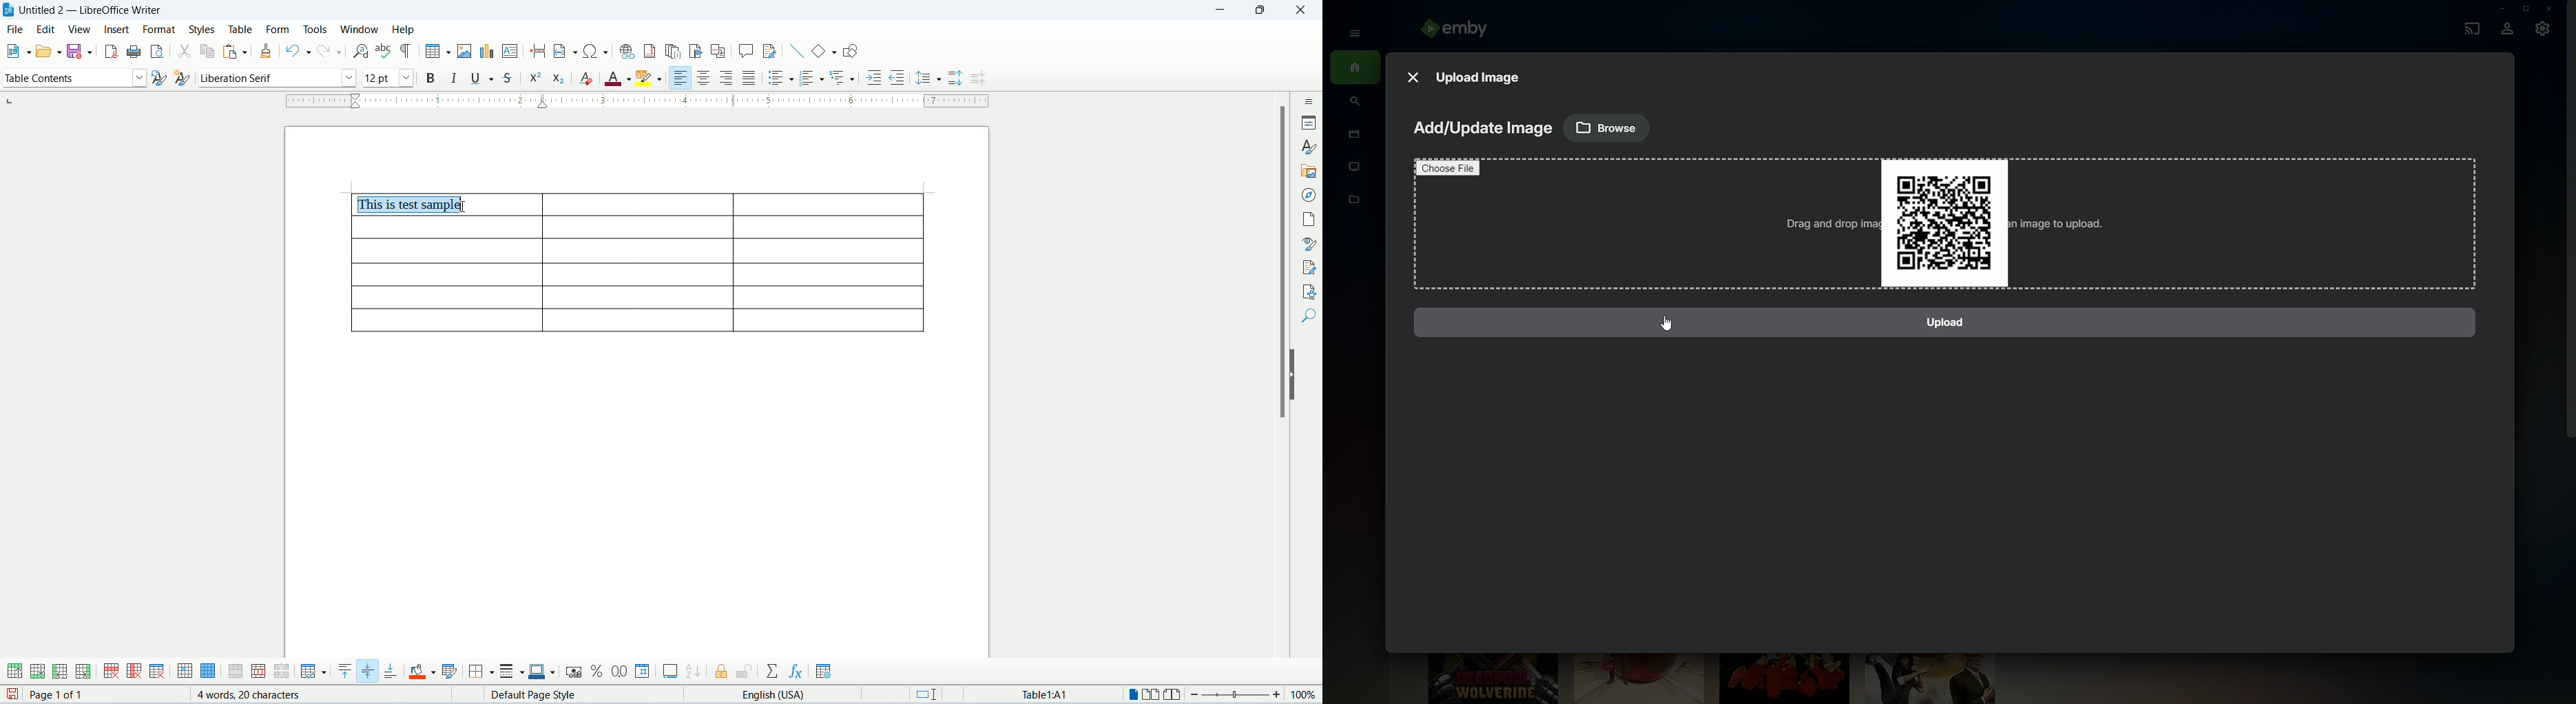  I want to click on subscript, so click(557, 80).